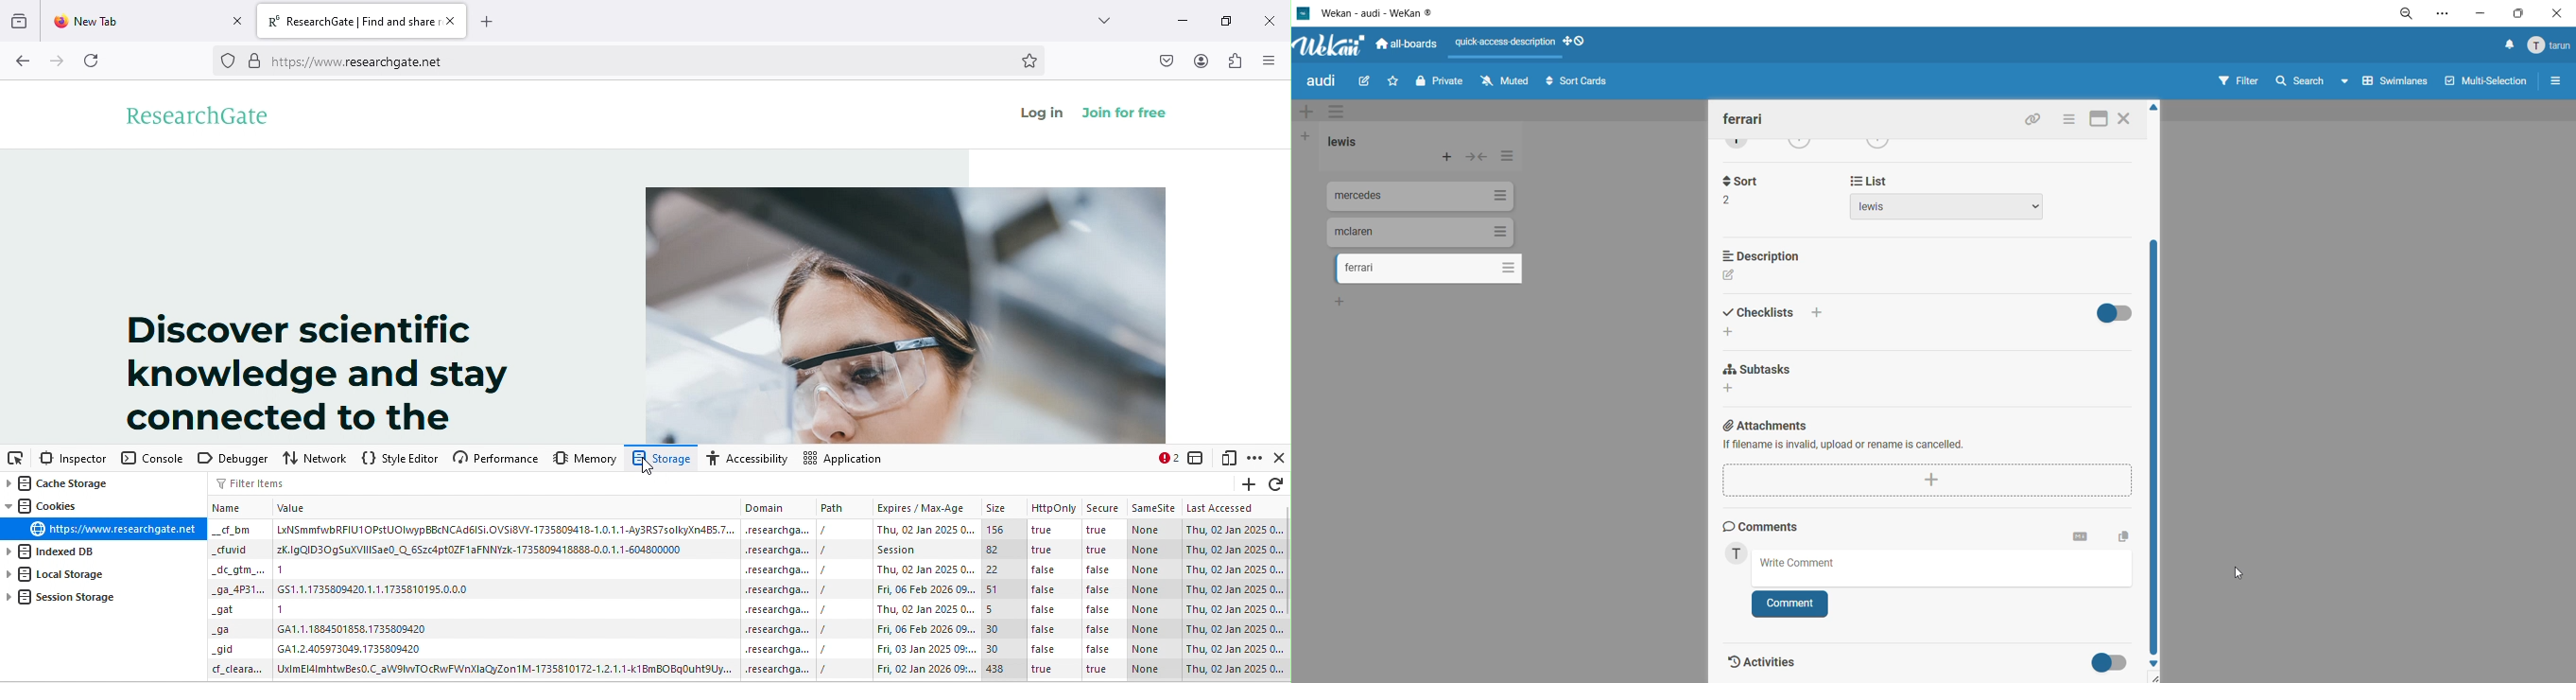  Describe the element at coordinates (1200, 59) in the screenshot. I see `account` at that location.